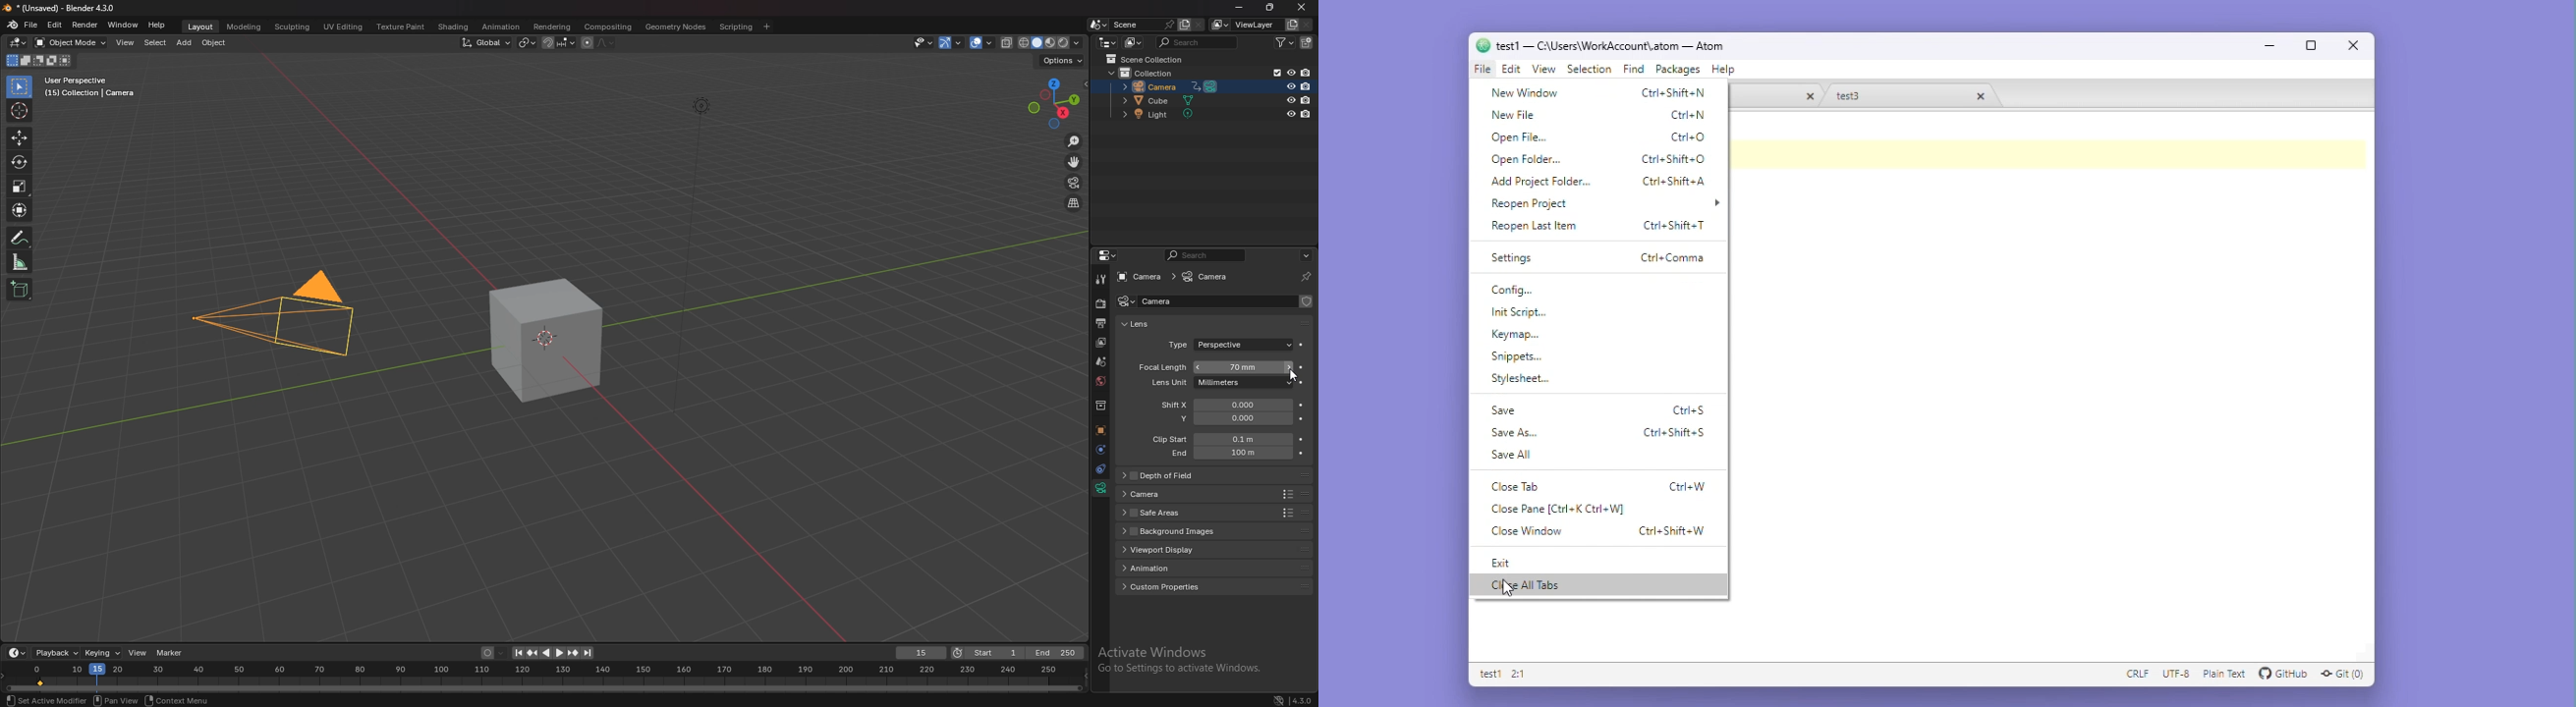 The width and height of the screenshot is (2576, 728). I want to click on rendering, so click(552, 27).